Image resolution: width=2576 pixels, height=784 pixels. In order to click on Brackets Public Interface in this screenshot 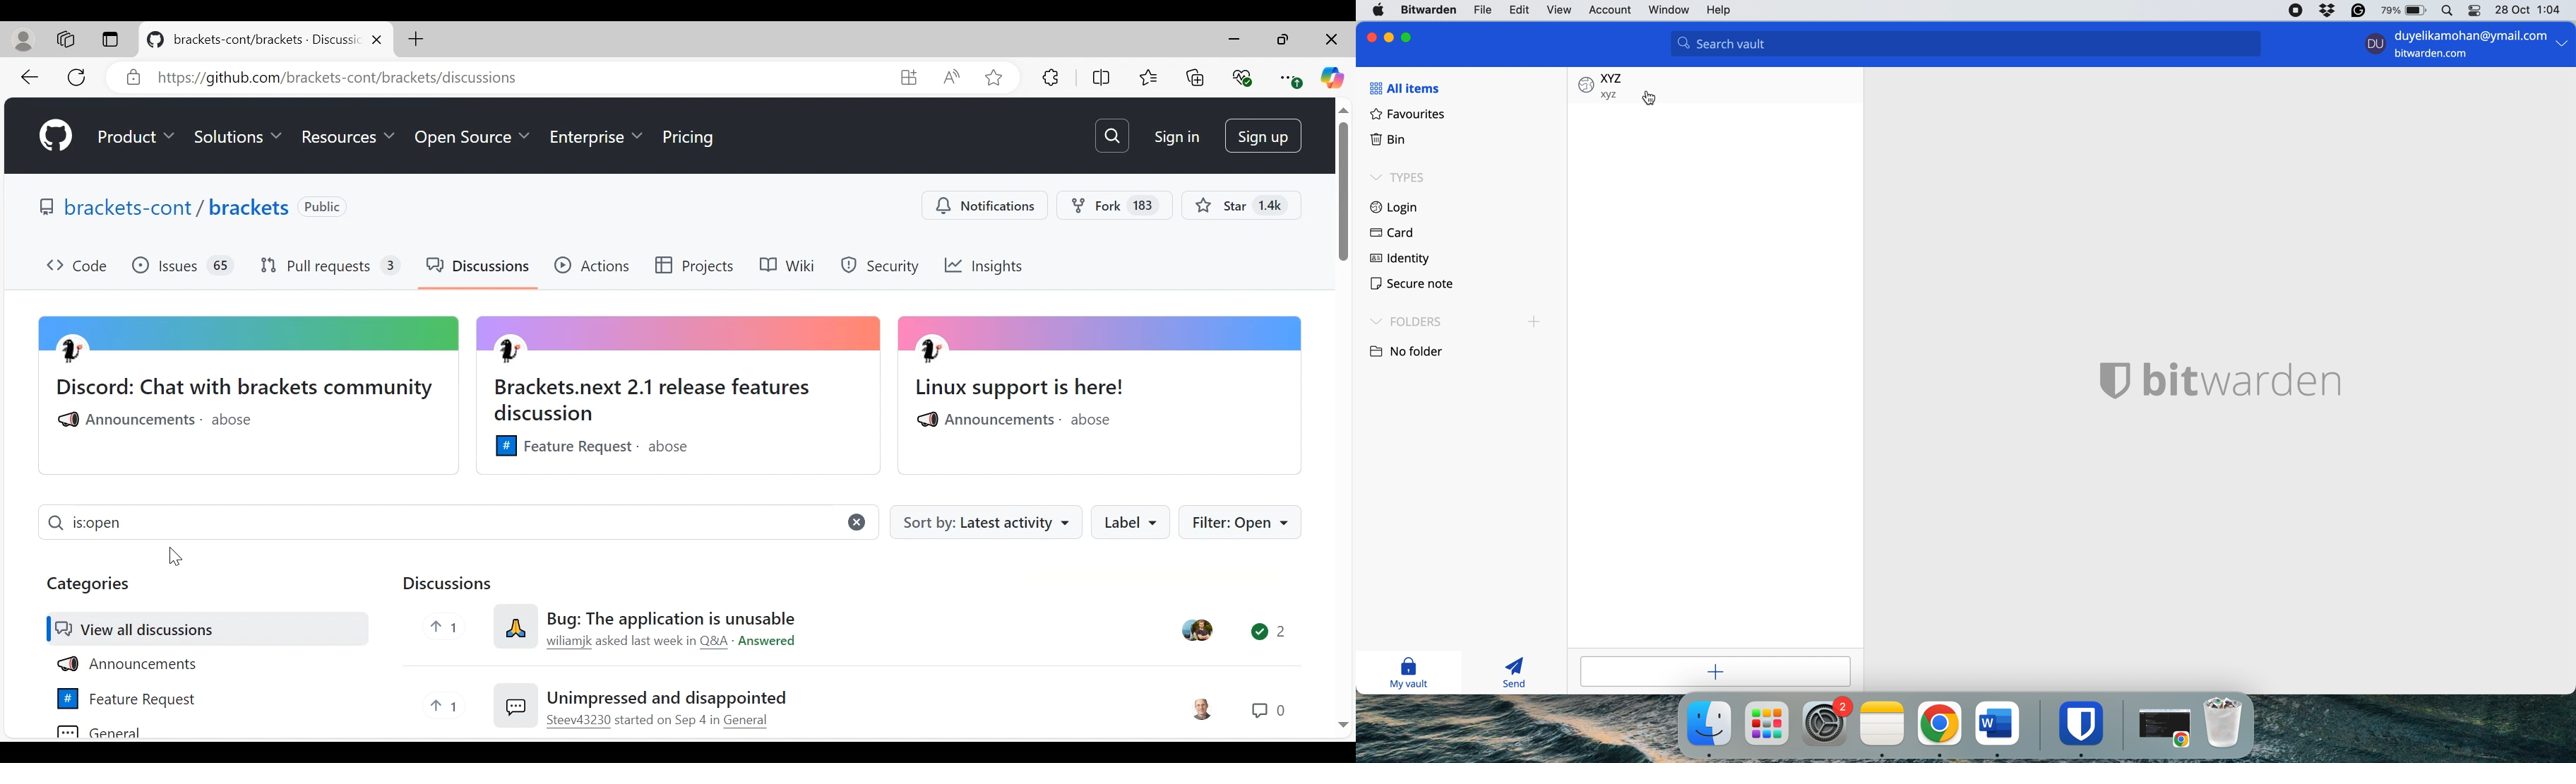, I will do `click(189, 206)`.